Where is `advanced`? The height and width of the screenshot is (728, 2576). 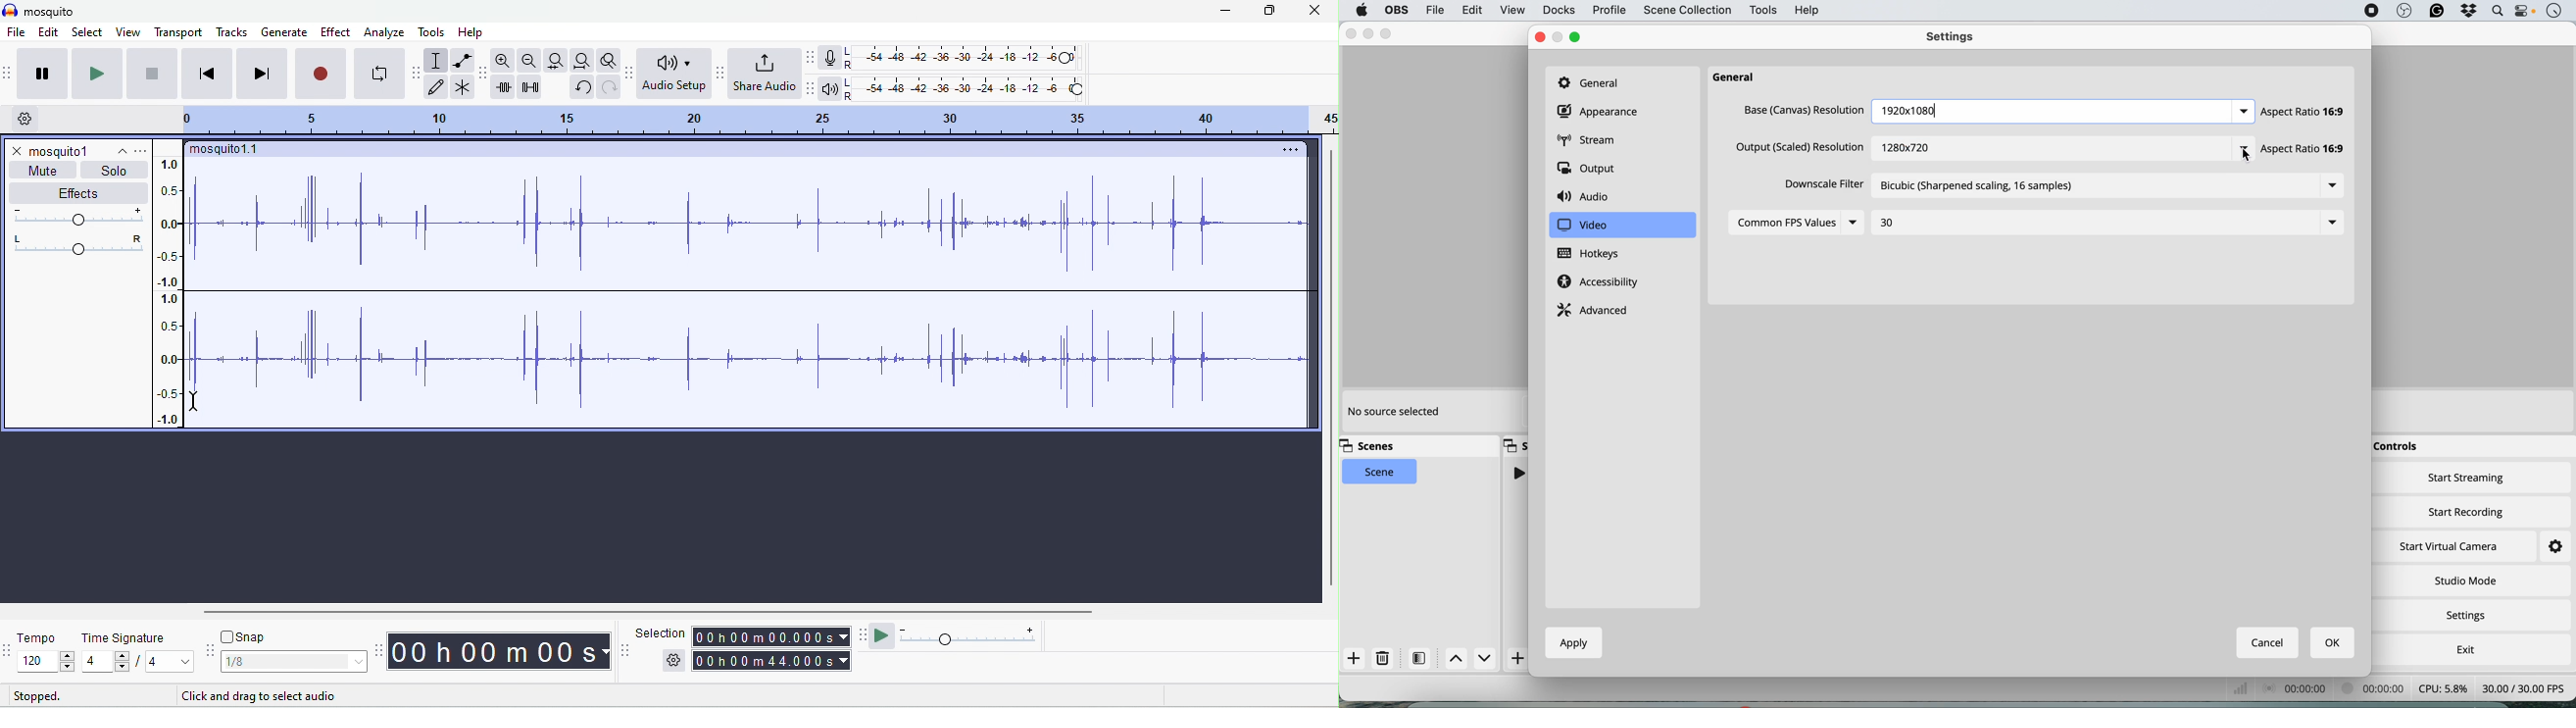 advanced is located at coordinates (1595, 309).